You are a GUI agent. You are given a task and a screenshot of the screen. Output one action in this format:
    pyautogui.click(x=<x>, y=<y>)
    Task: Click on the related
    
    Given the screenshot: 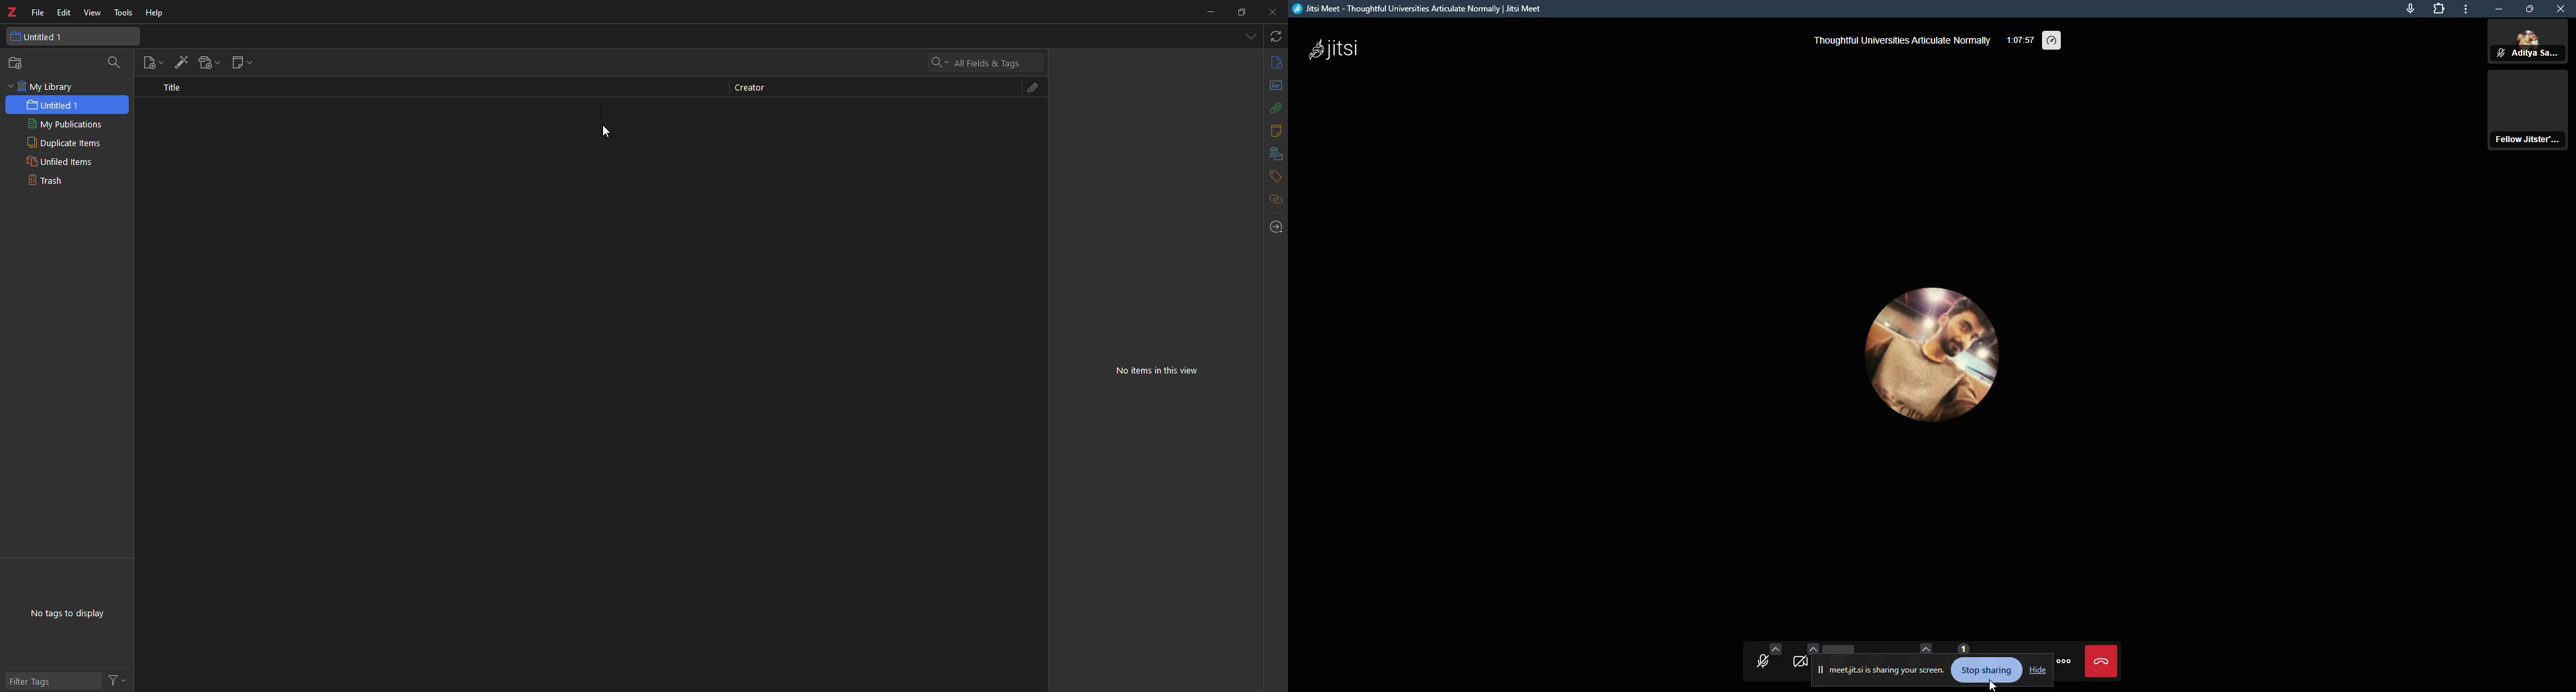 What is the action you would take?
    pyautogui.click(x=1275, y=199)
    